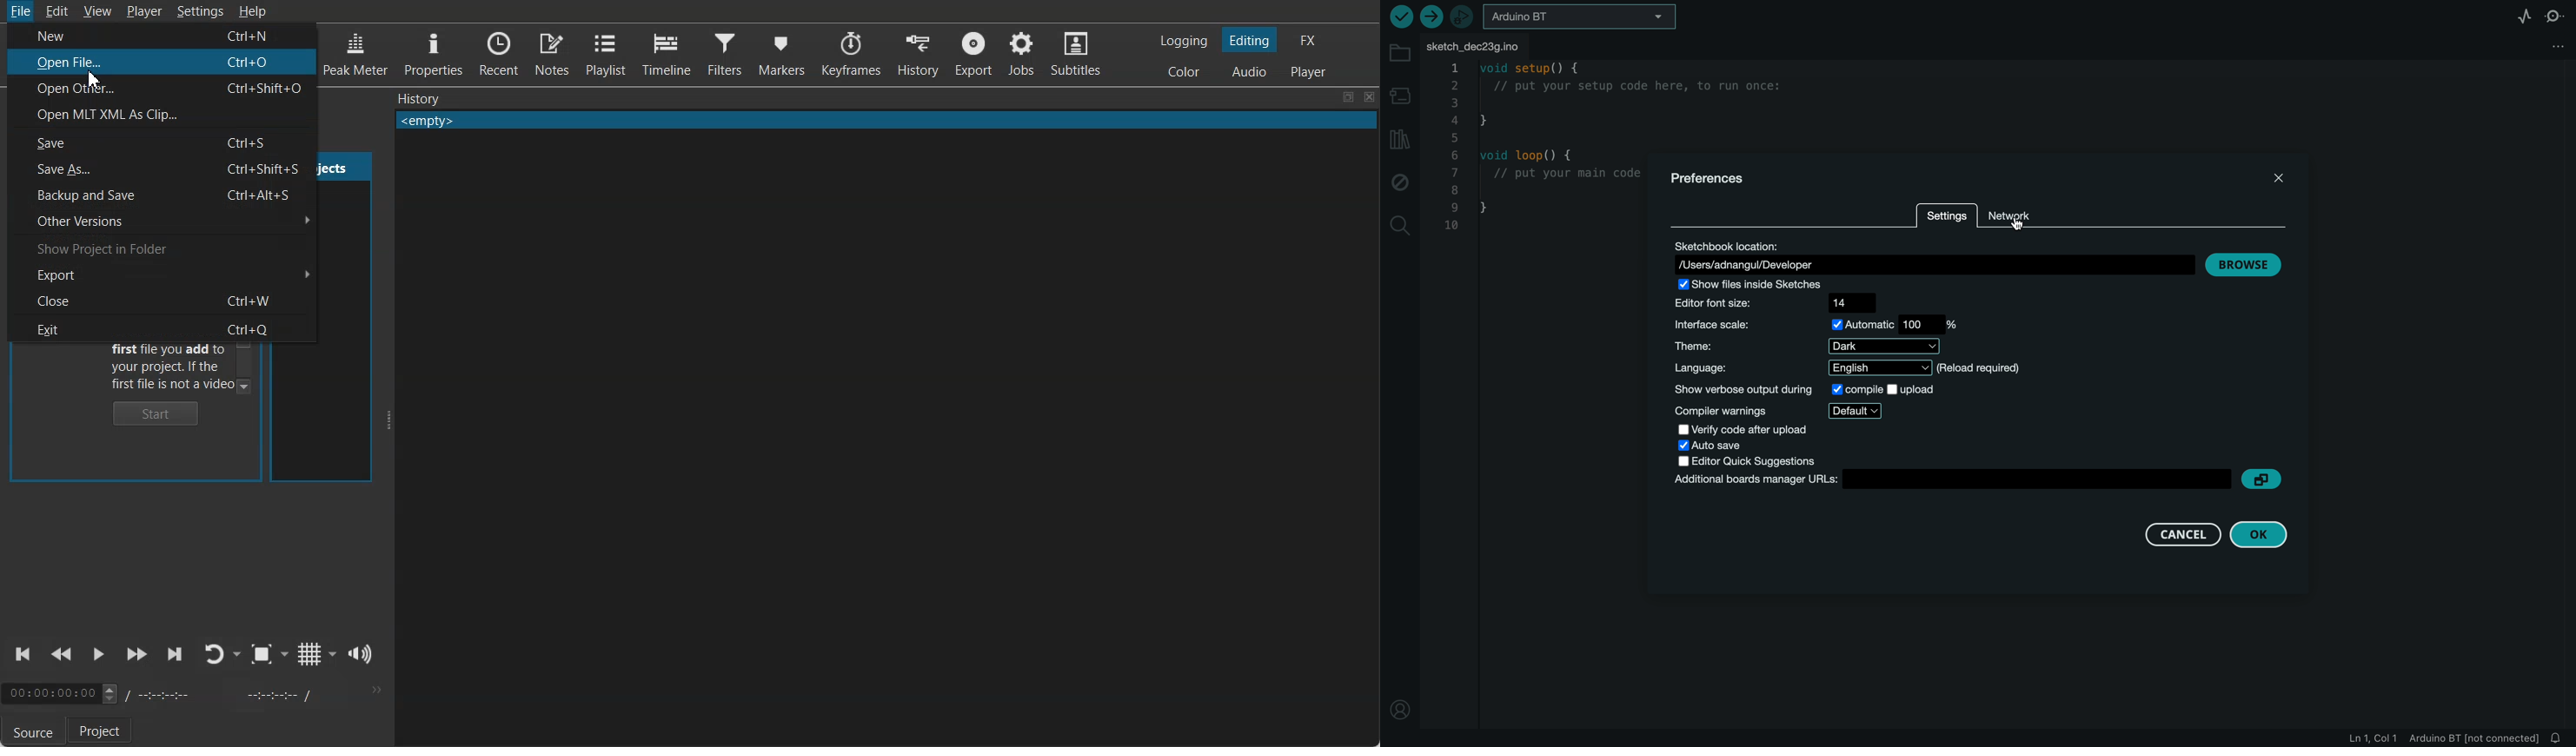  Describe the element at coordinates (215, 654) in the screenshot. I see `Toggle player lopping` at that location.